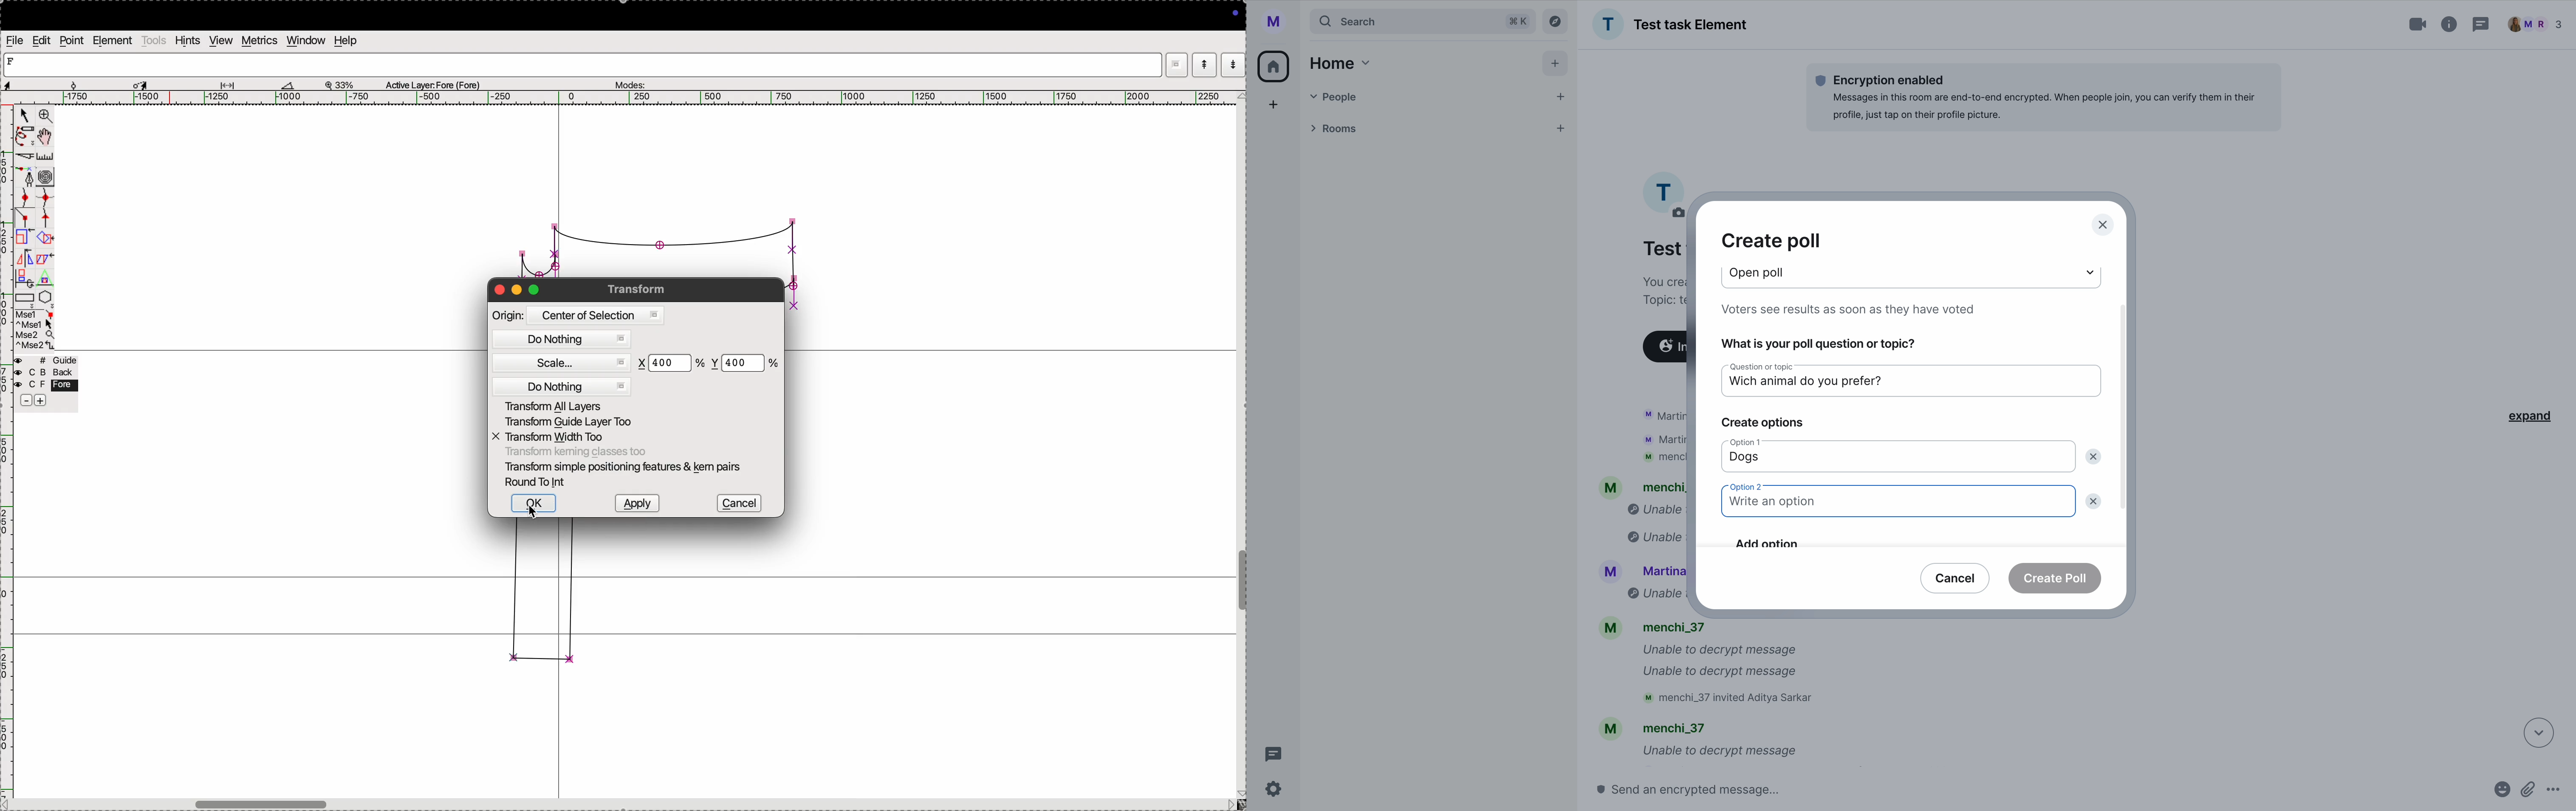  What do you see at coordinates (2095, 455) in the screenshot?
I see `delete` at bounding box center [2095, 455].